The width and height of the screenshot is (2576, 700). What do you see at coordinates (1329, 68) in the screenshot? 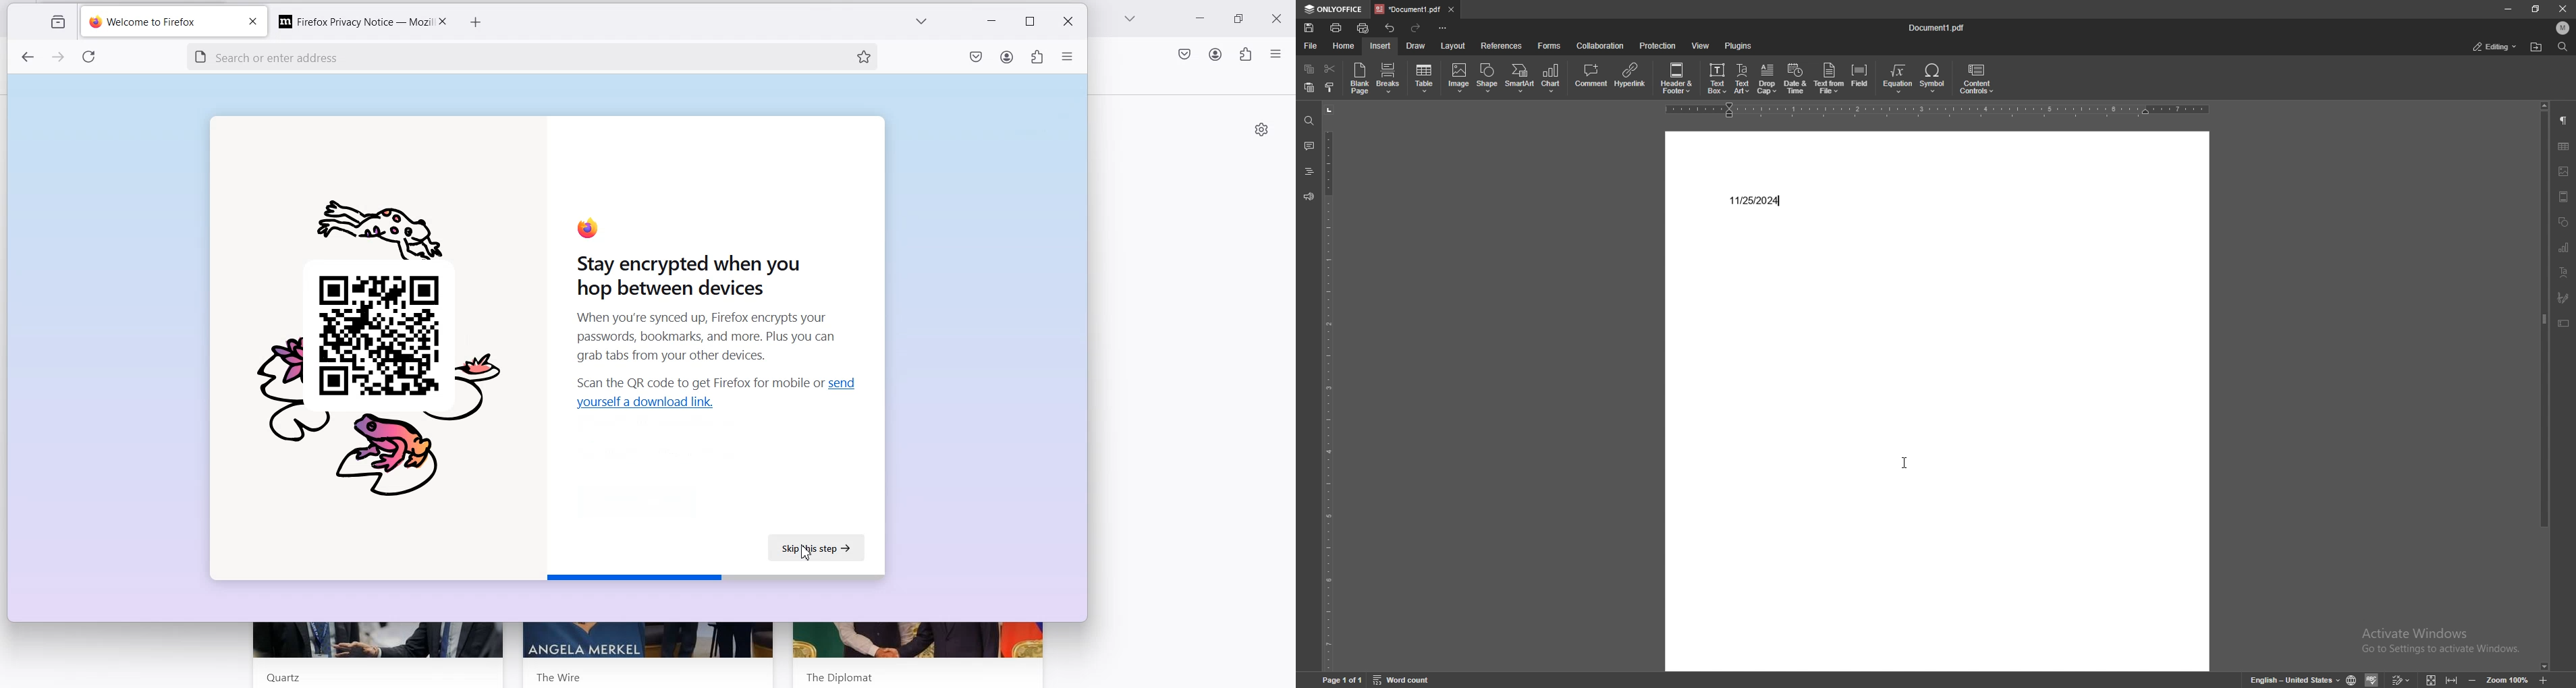
I see `cut` at bounding box center [1329, 68].